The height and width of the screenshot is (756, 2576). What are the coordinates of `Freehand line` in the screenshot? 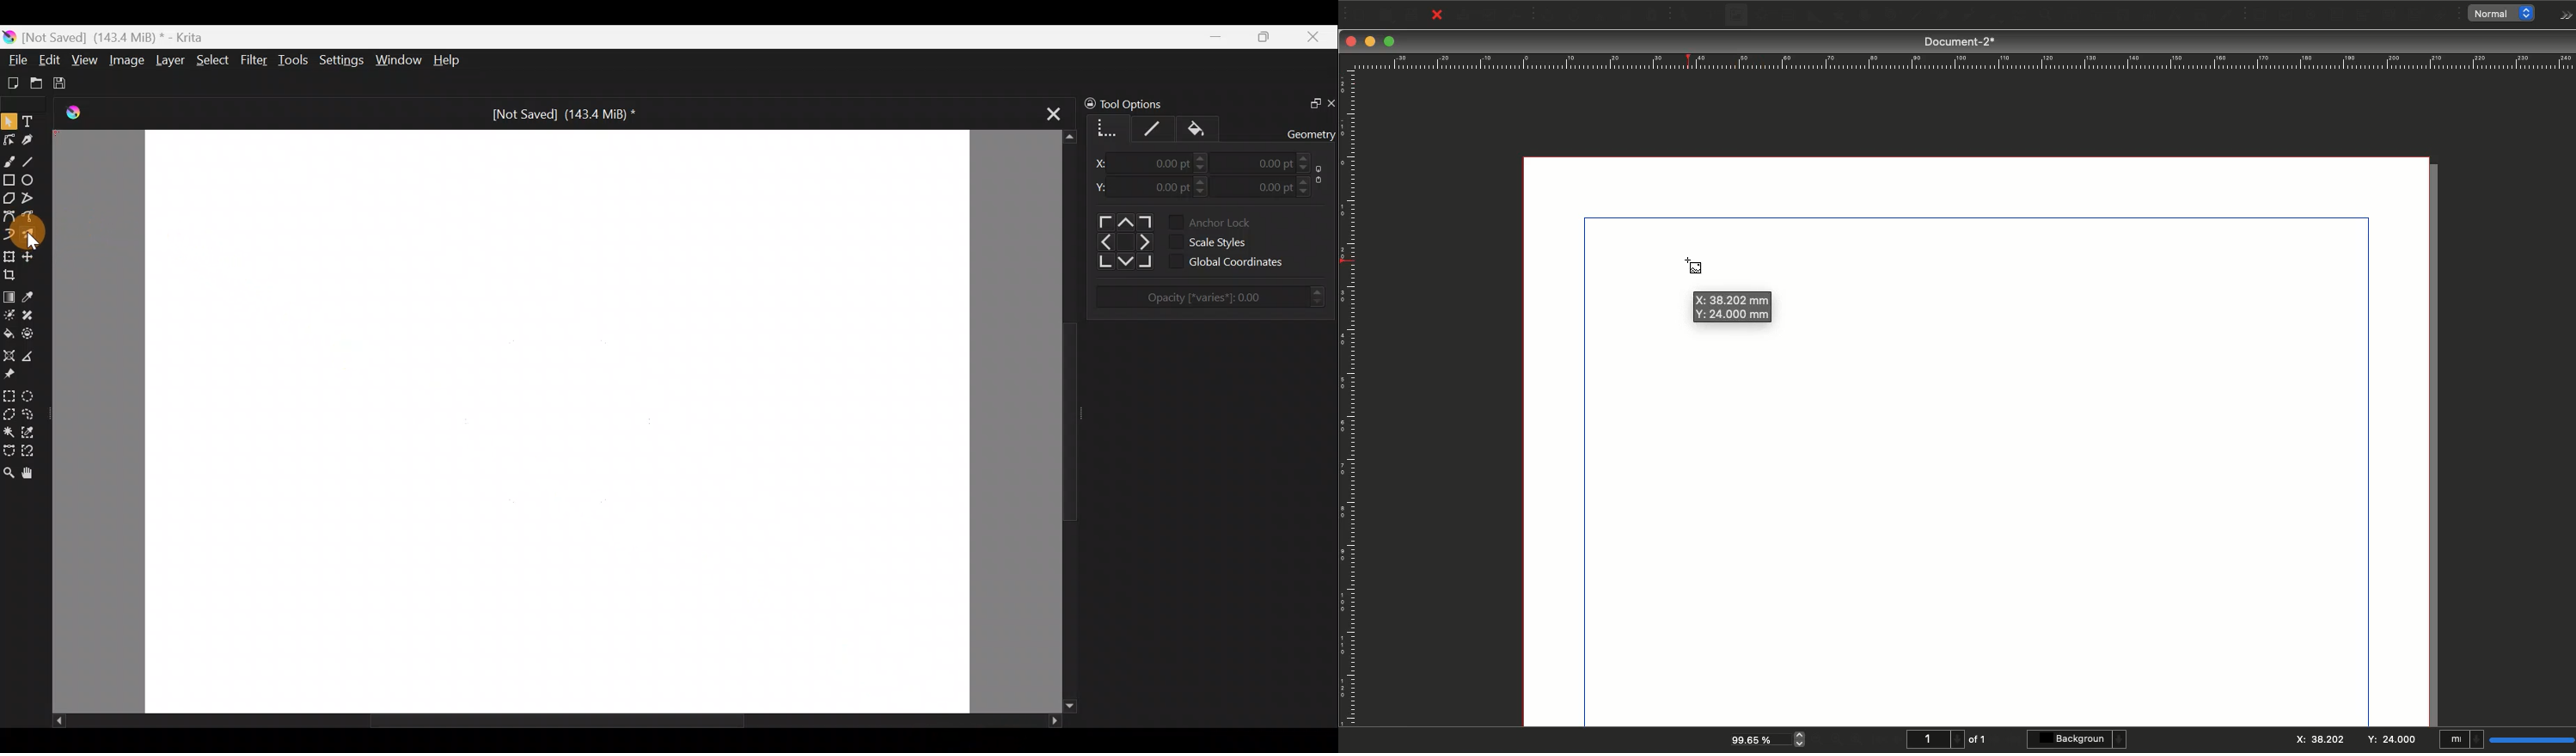 It's located at (1964, 16).